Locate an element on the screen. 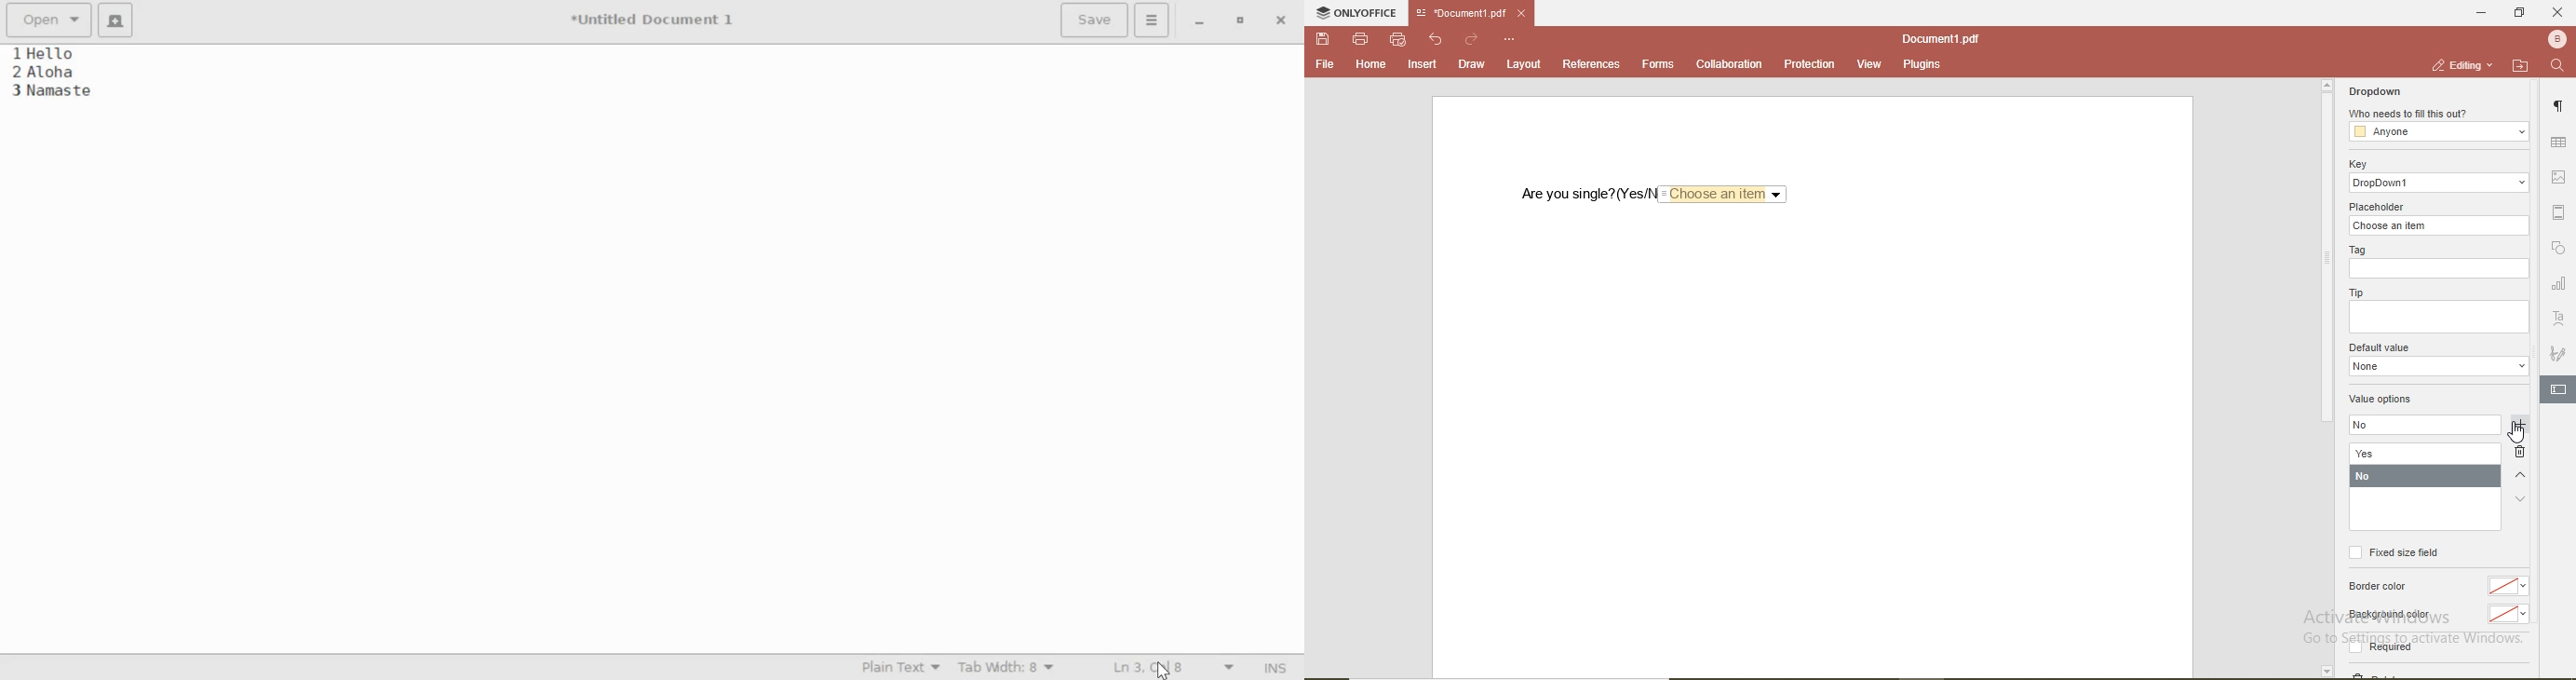  search is located at coordinates (2560, 68).